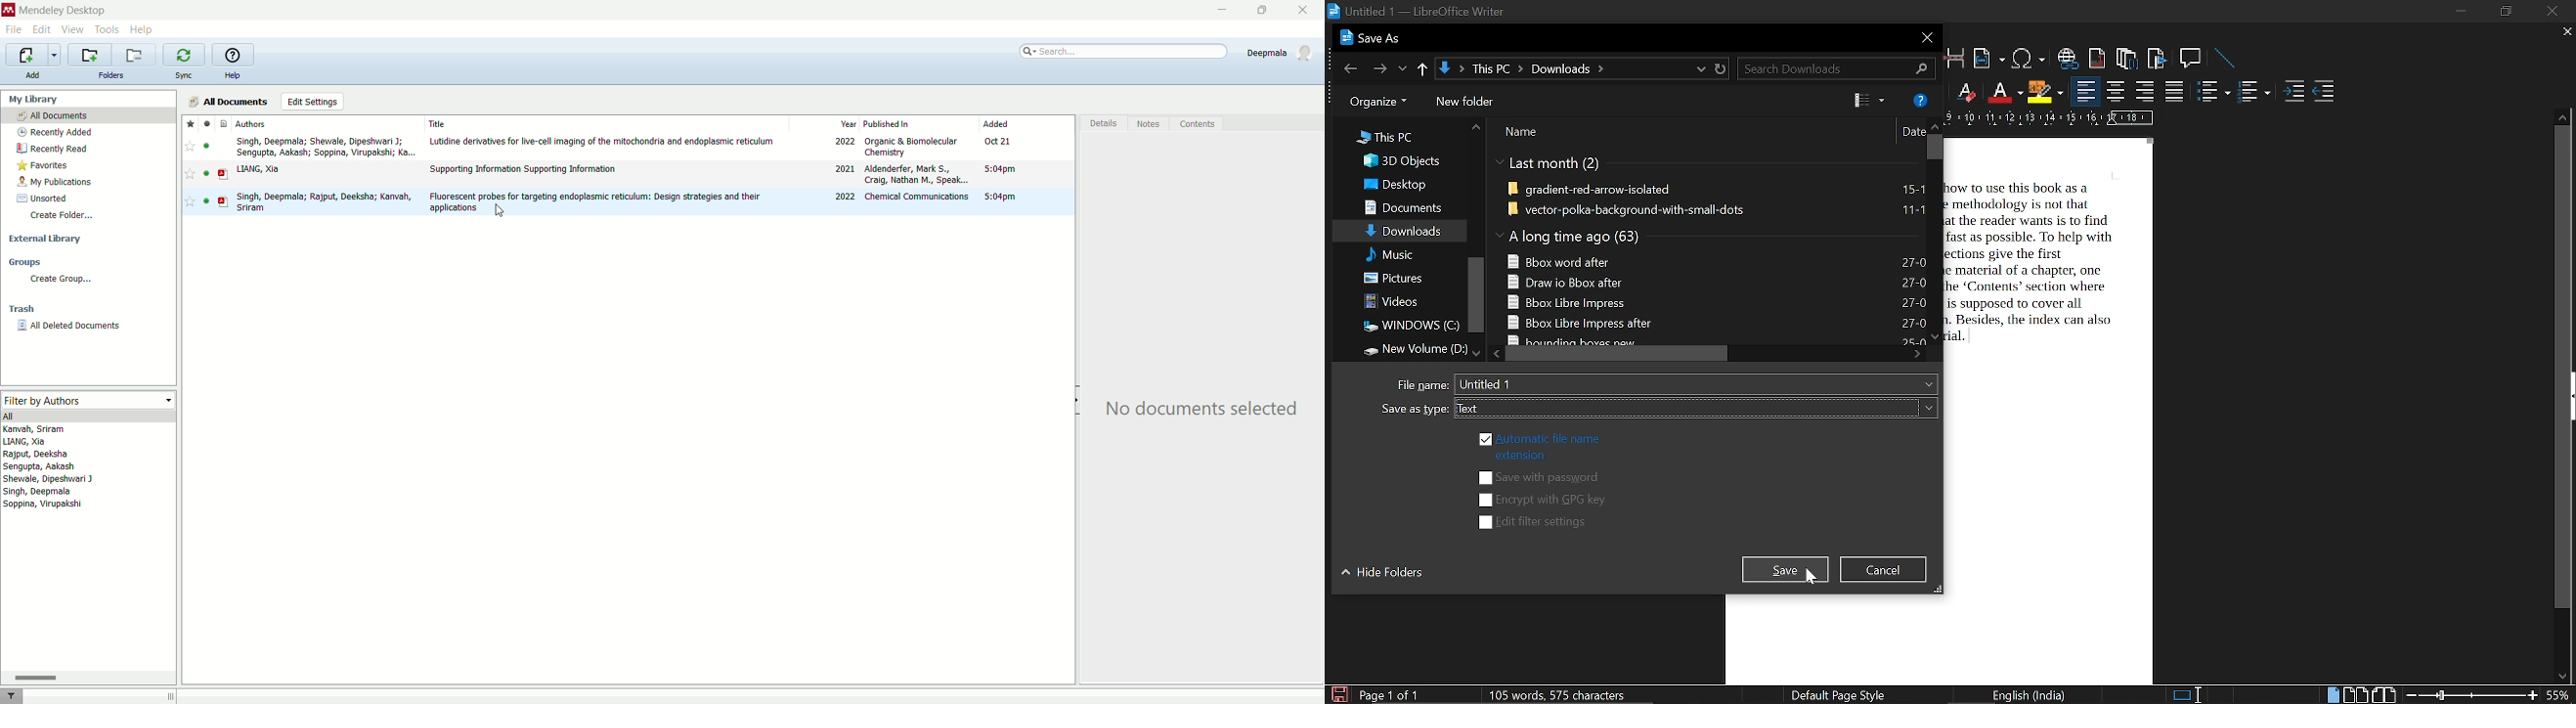  Describe the element at coordinates (1964, 91) in the screenshot. I see `eraser` at that location.